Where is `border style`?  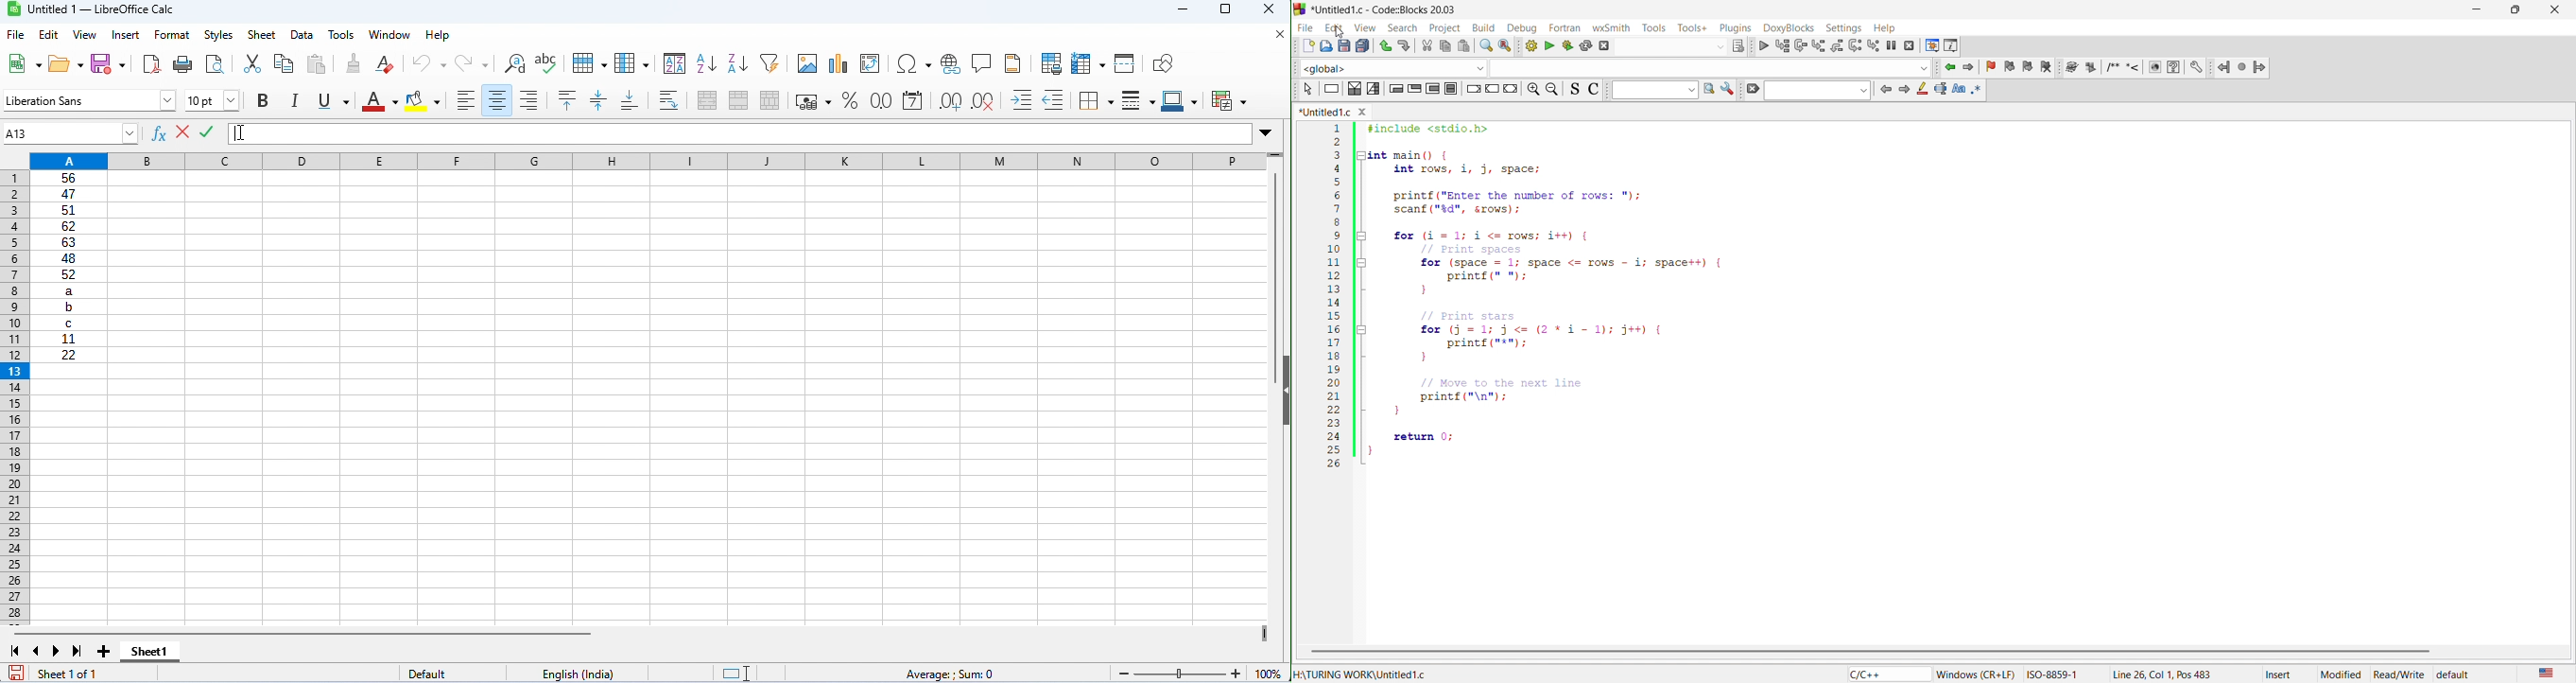 border style is located at coordinates (1138, 100).